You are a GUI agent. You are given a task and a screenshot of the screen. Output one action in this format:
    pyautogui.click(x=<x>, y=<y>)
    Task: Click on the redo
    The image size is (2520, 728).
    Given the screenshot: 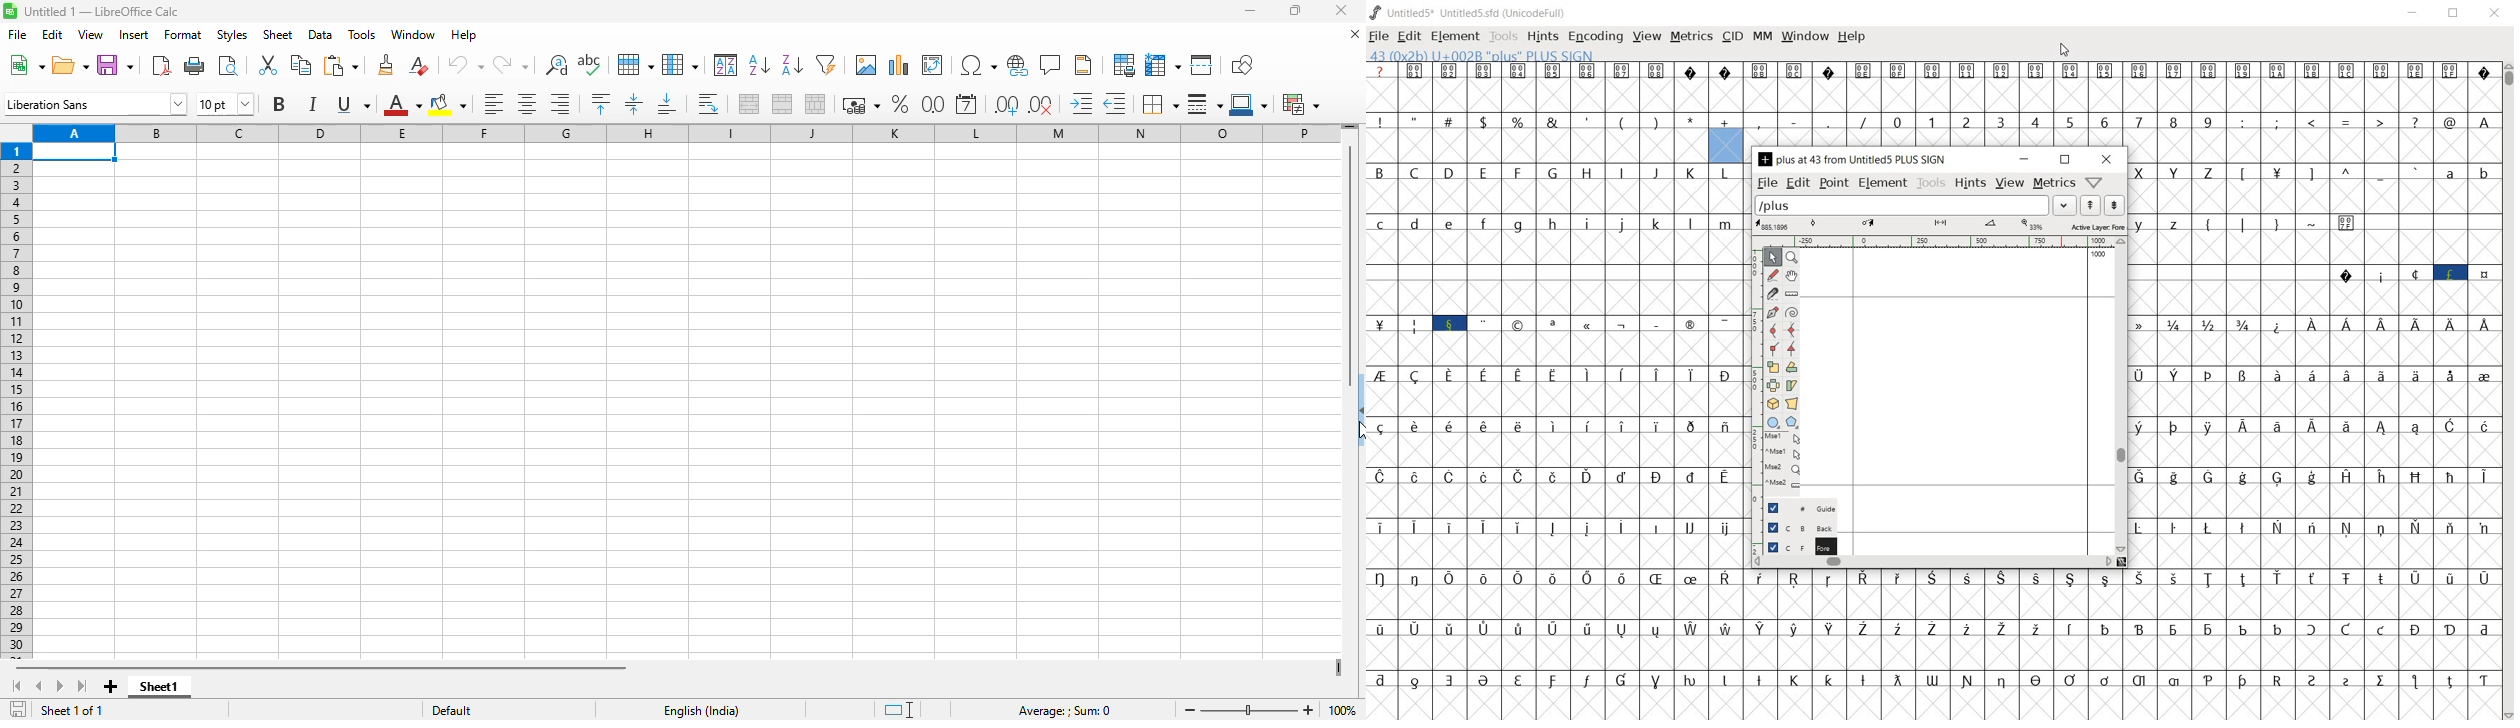 What is the action you would take?
    pyautogui.click(x=511, y=65)
    